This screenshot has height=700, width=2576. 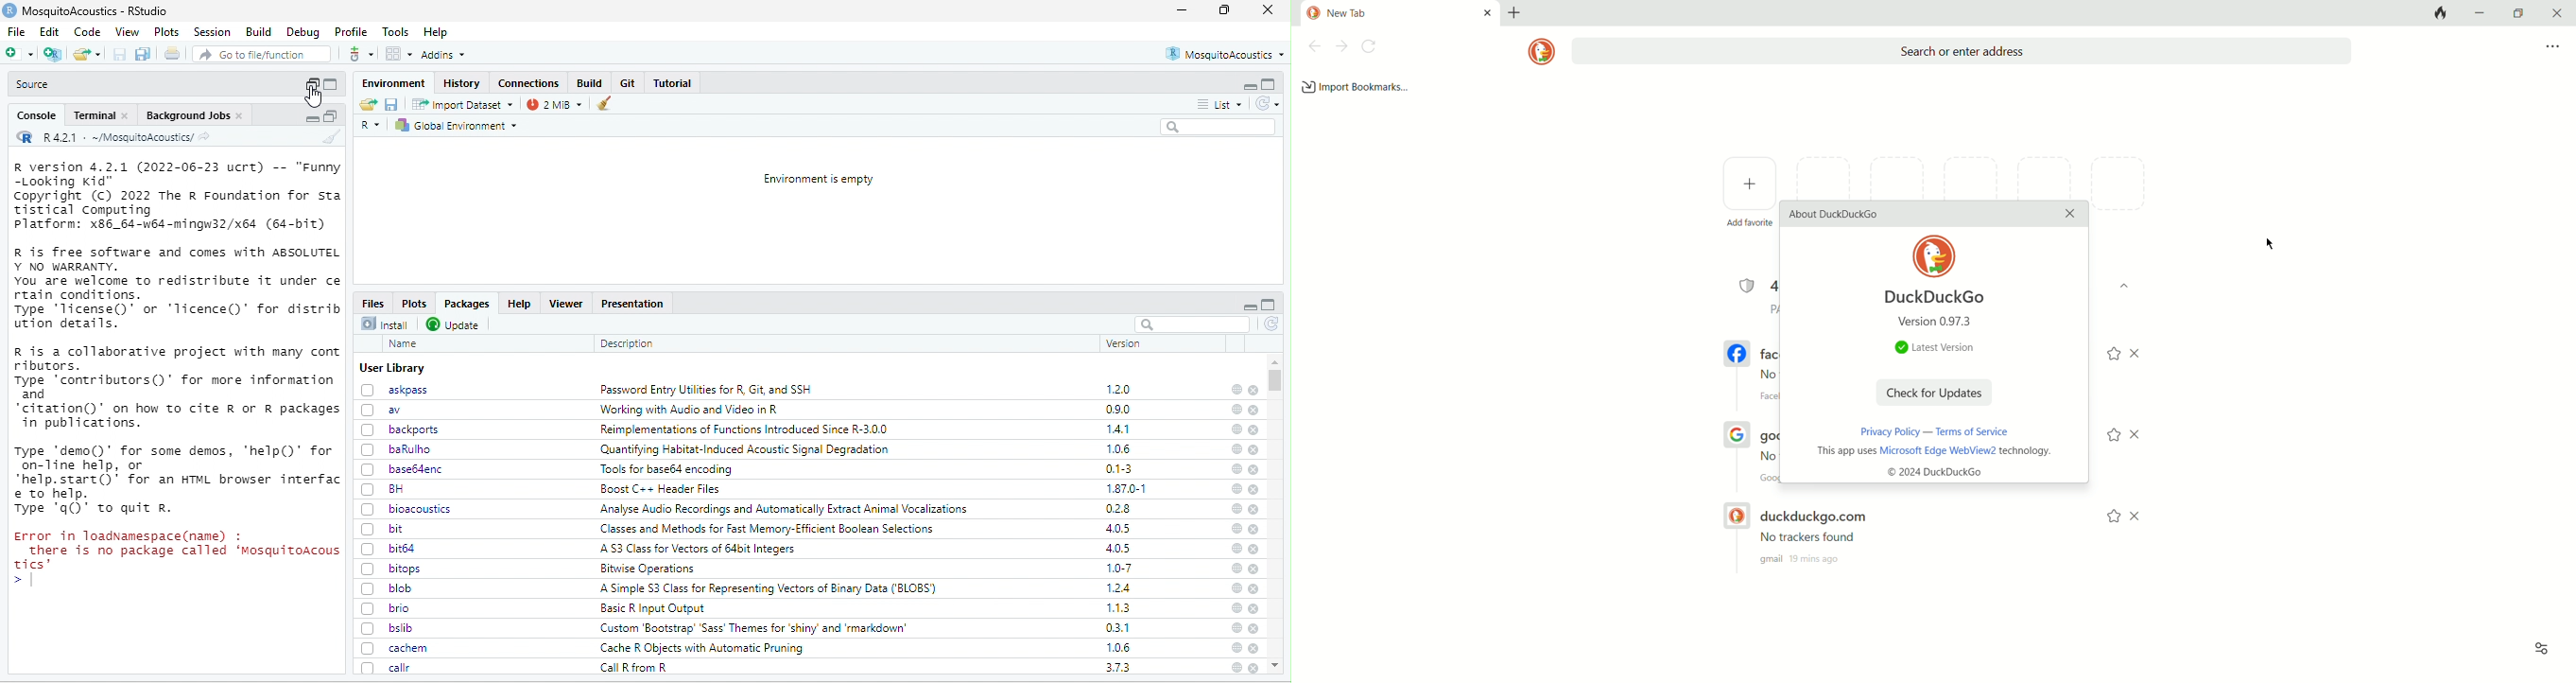 What do you see at coordinates (1269, 305) in the screenshot?
I see `full screen` at bounding box center [1269, 305].